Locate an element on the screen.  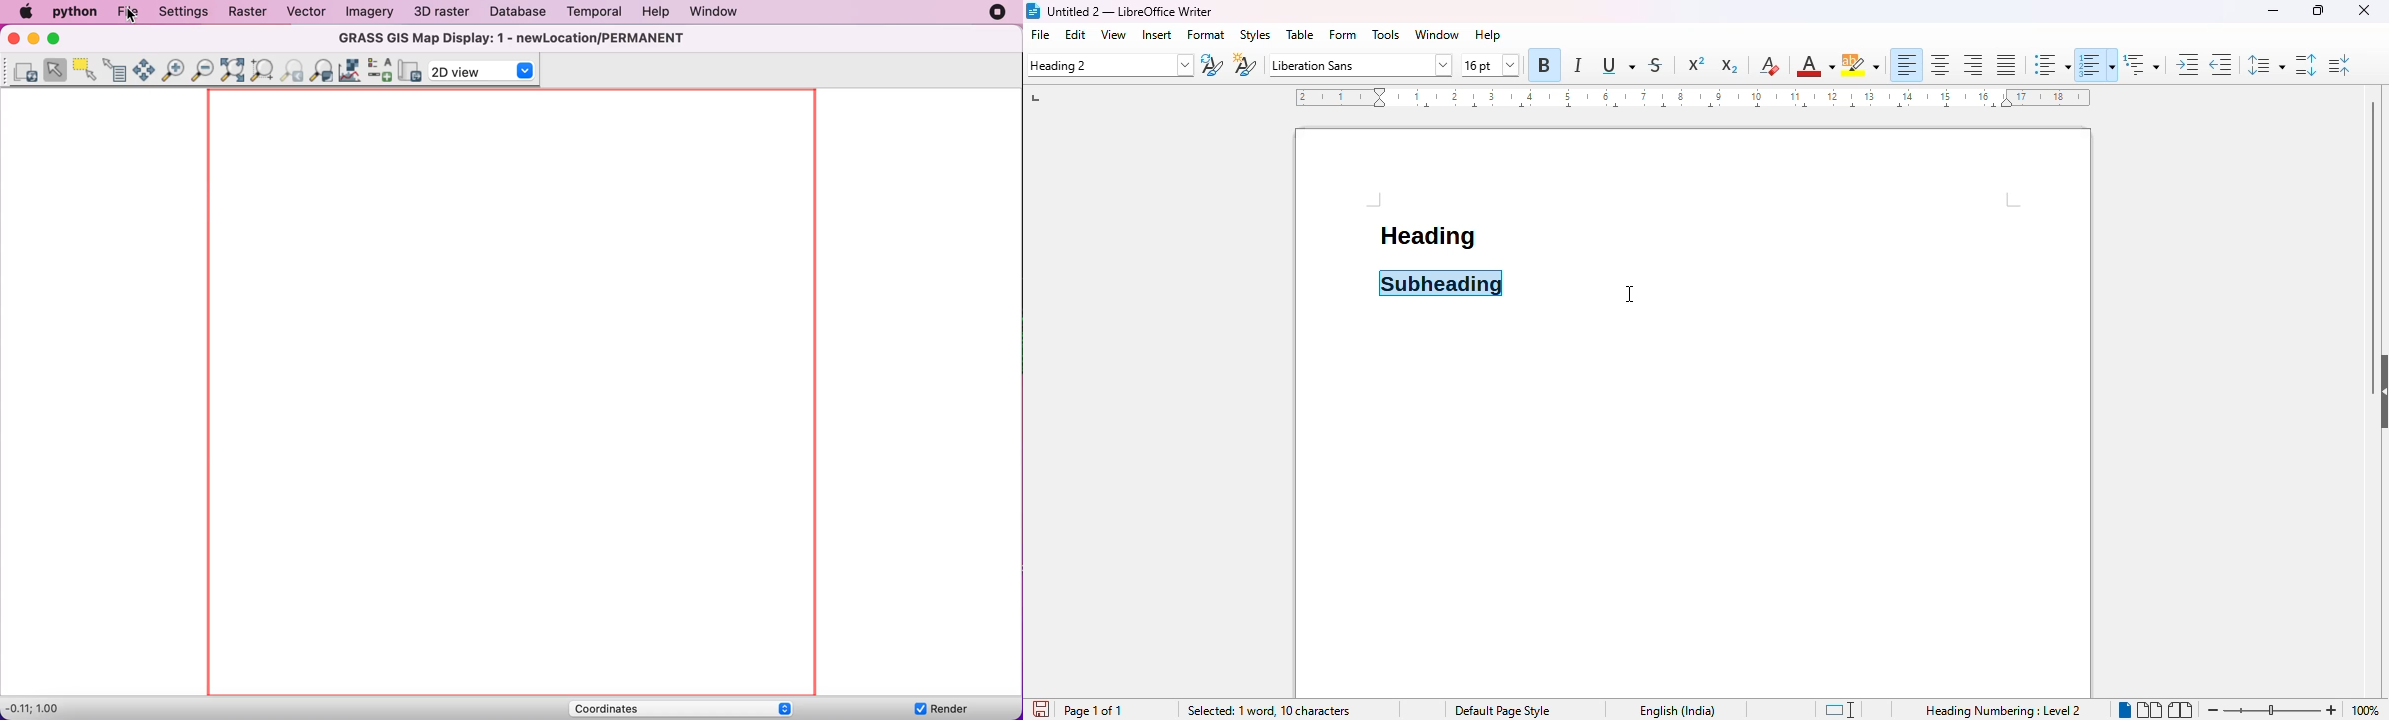
page 1 of 1 is located at coordinates (1093, 710).